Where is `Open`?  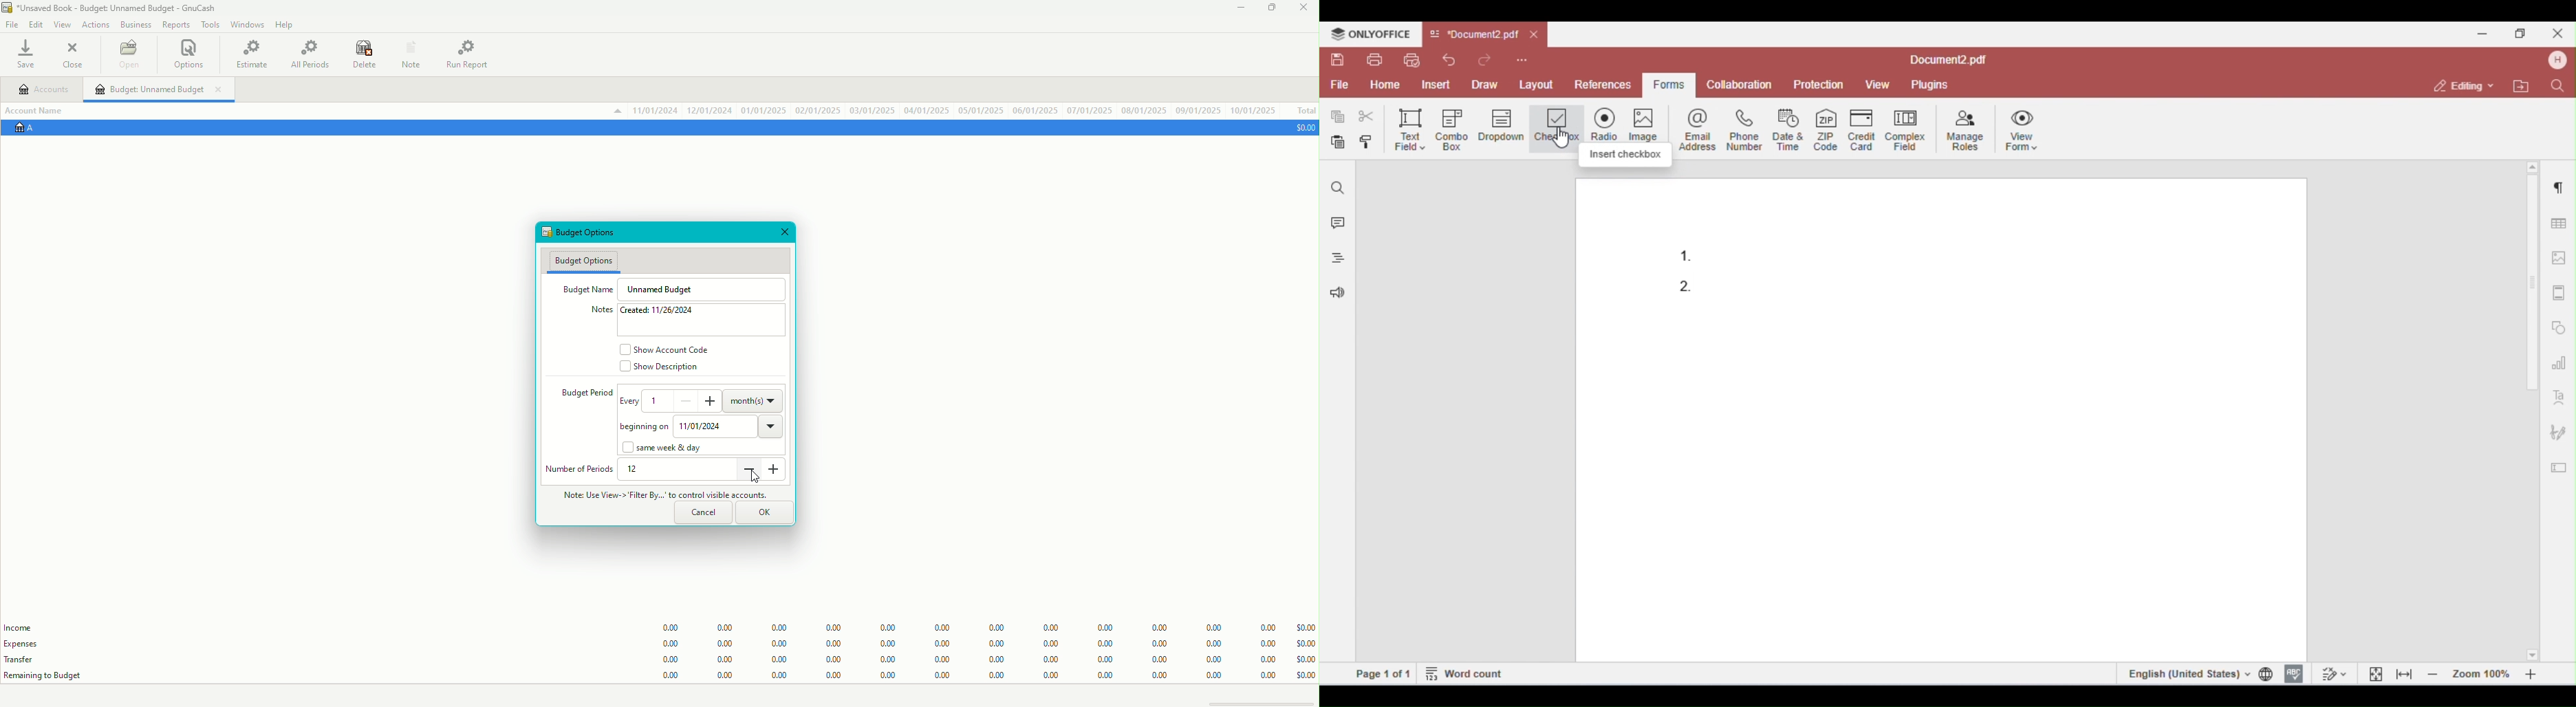
Open is located at coordinates (128, 56).